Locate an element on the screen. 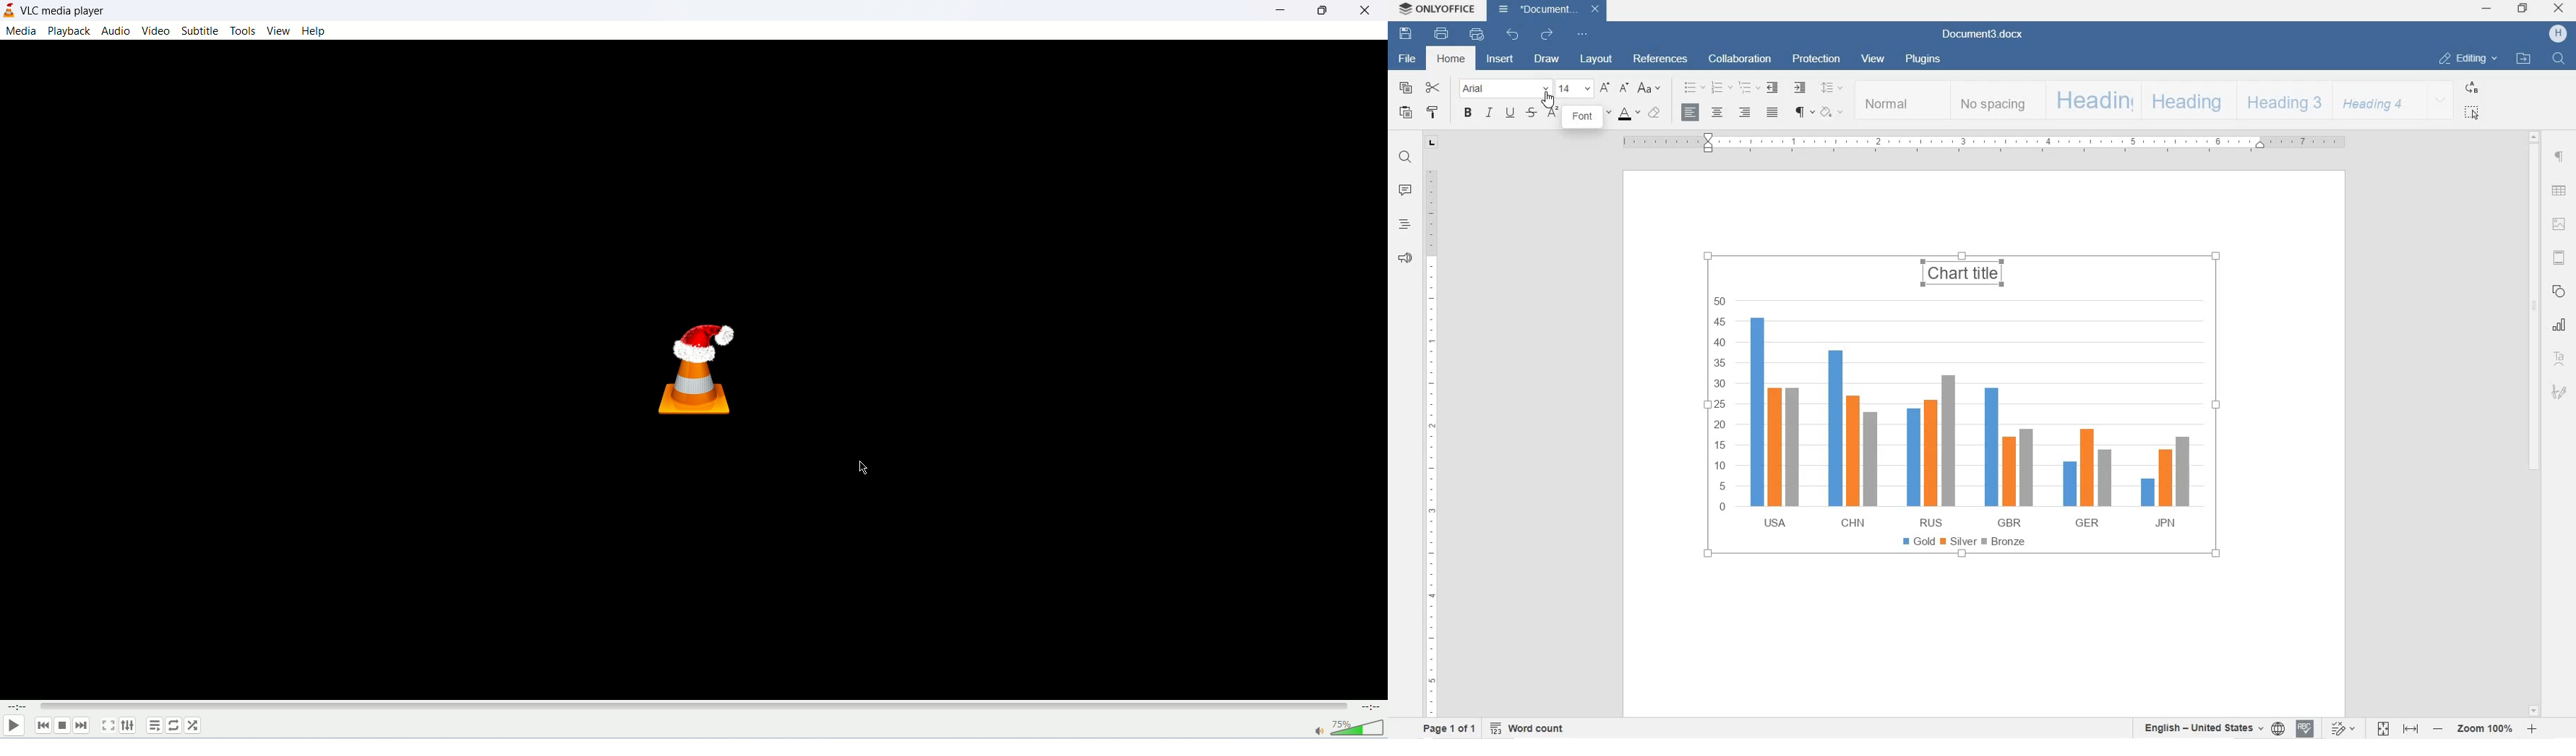 Image resolution: width=2576 pixels, height=756 pixels. MINIMIZE is located at coordinates (2488, 9).